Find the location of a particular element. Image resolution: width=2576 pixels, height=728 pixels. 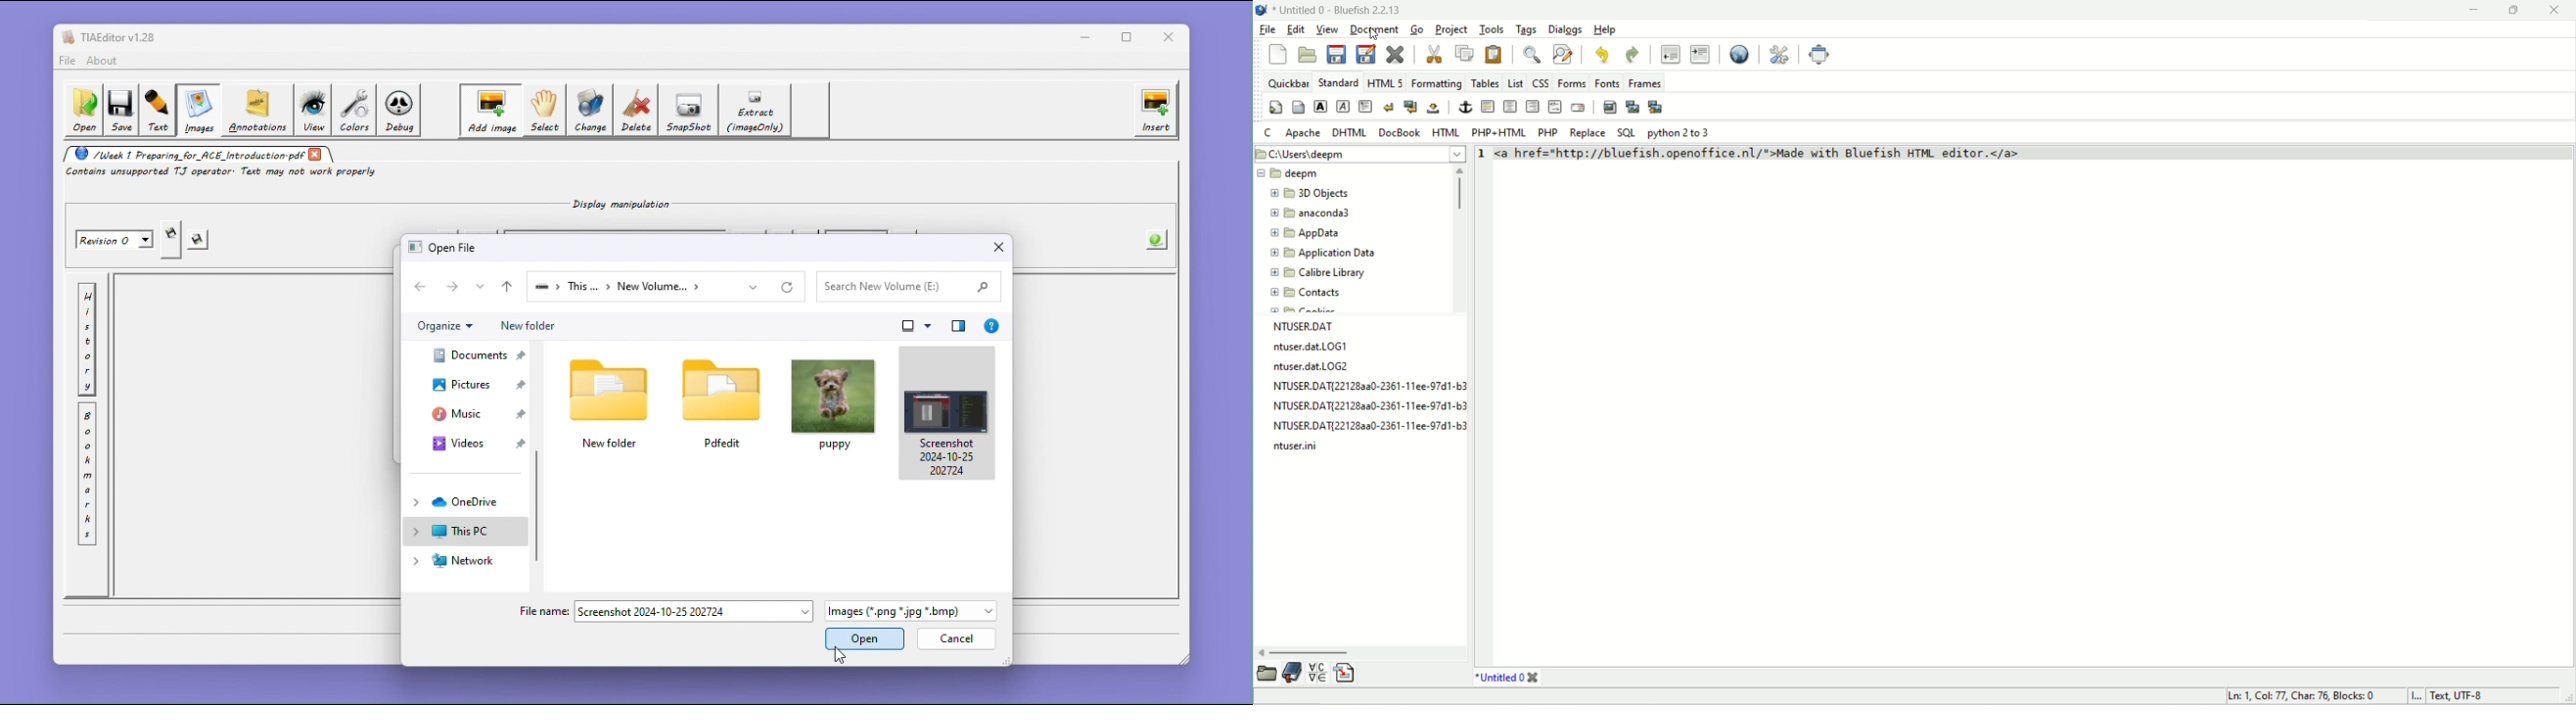

non-breaking space is located at coordinates (1434, 110).